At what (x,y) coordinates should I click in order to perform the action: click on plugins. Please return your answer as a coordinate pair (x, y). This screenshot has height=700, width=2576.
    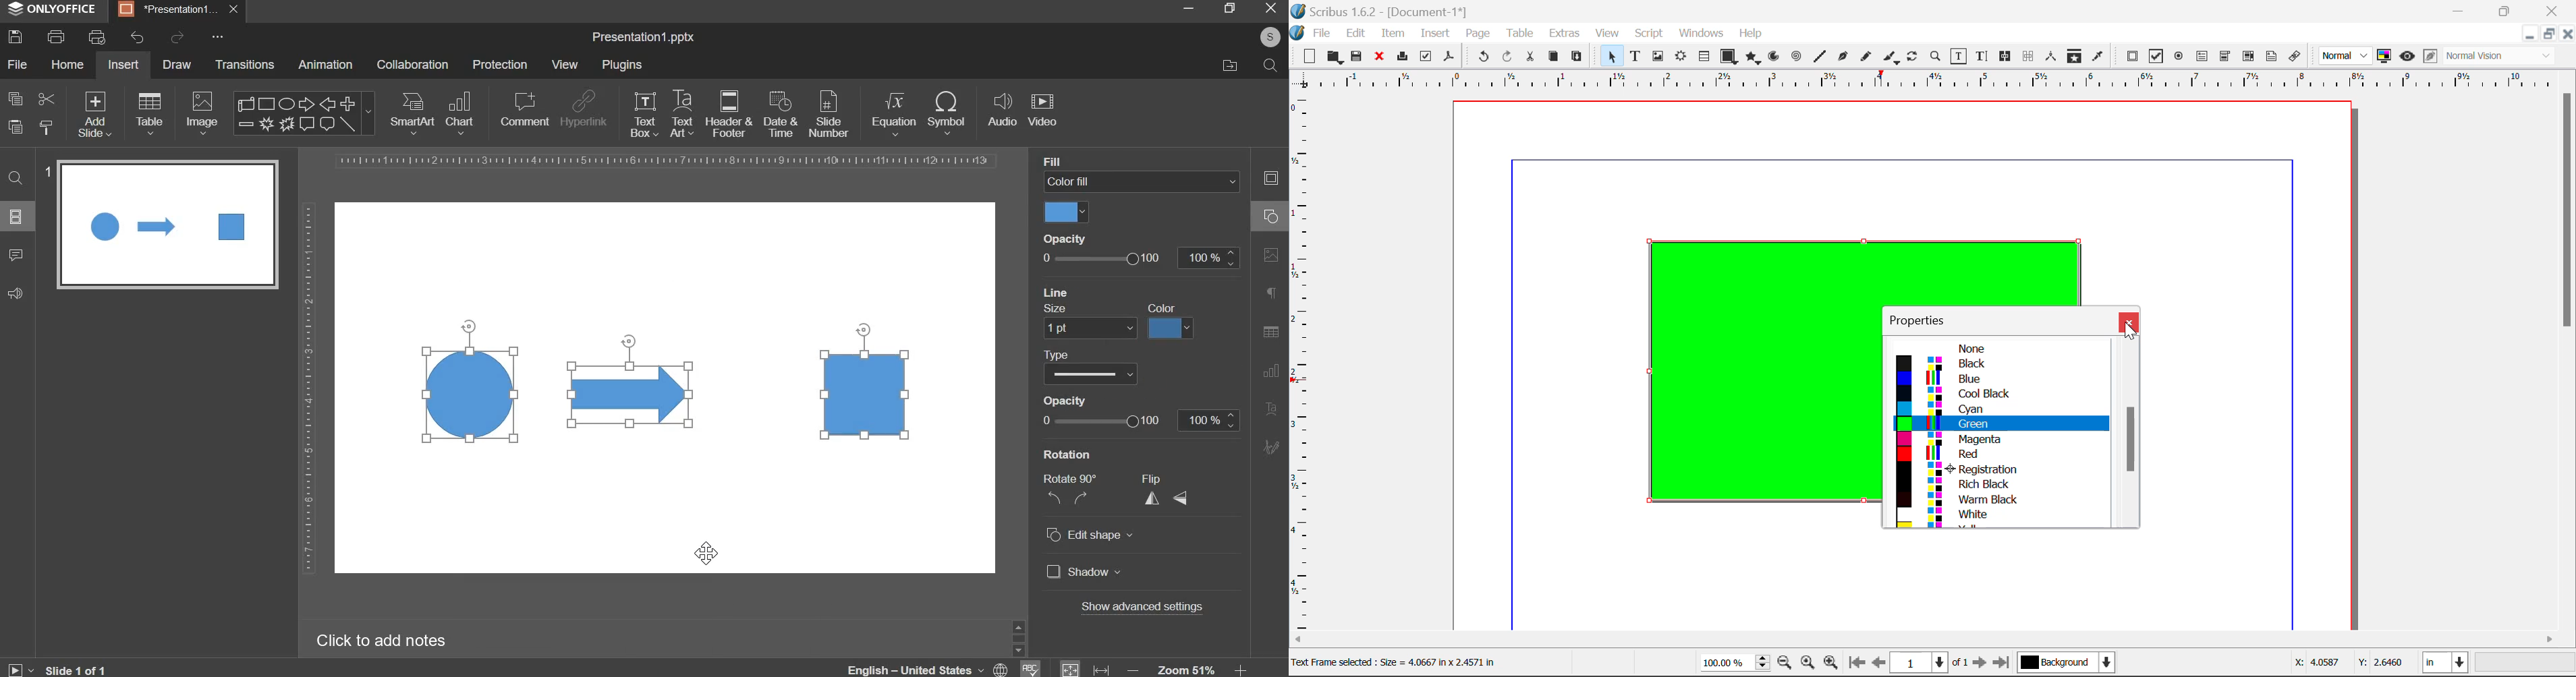
    Looking at the image, I should click on (621, 65).